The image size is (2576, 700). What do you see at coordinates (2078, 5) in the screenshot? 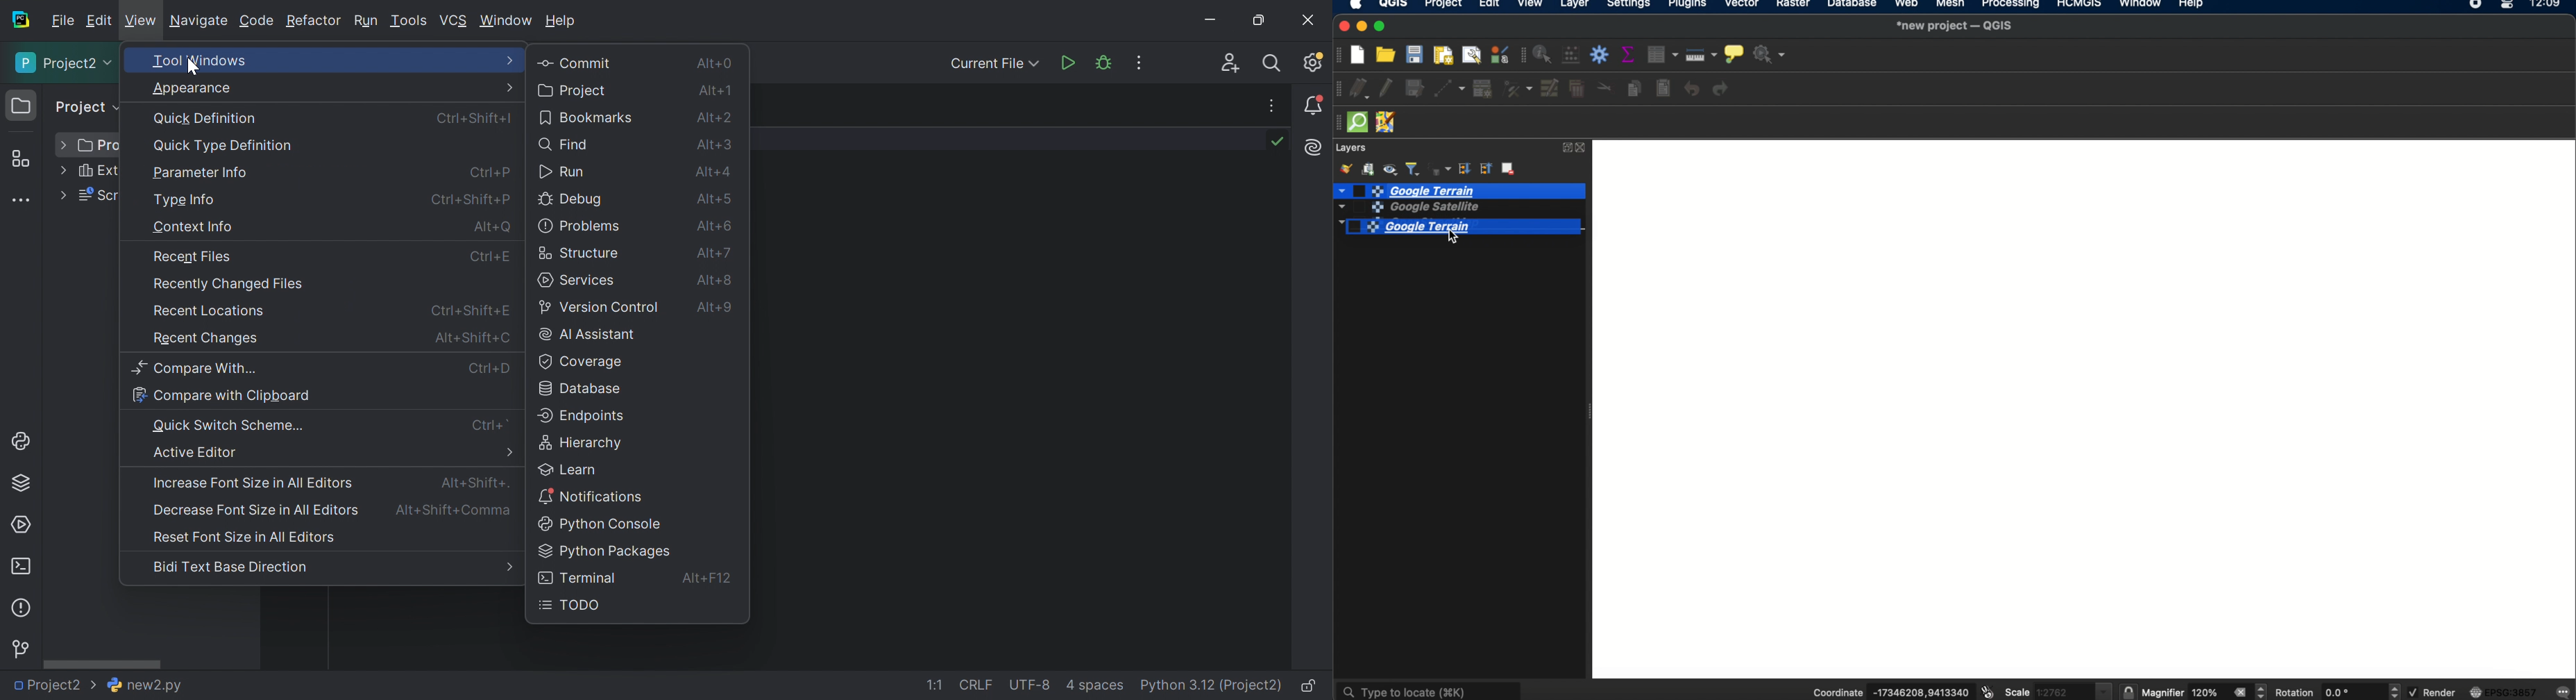
I see `HCMGIS` at bounding box center [2078, 5].